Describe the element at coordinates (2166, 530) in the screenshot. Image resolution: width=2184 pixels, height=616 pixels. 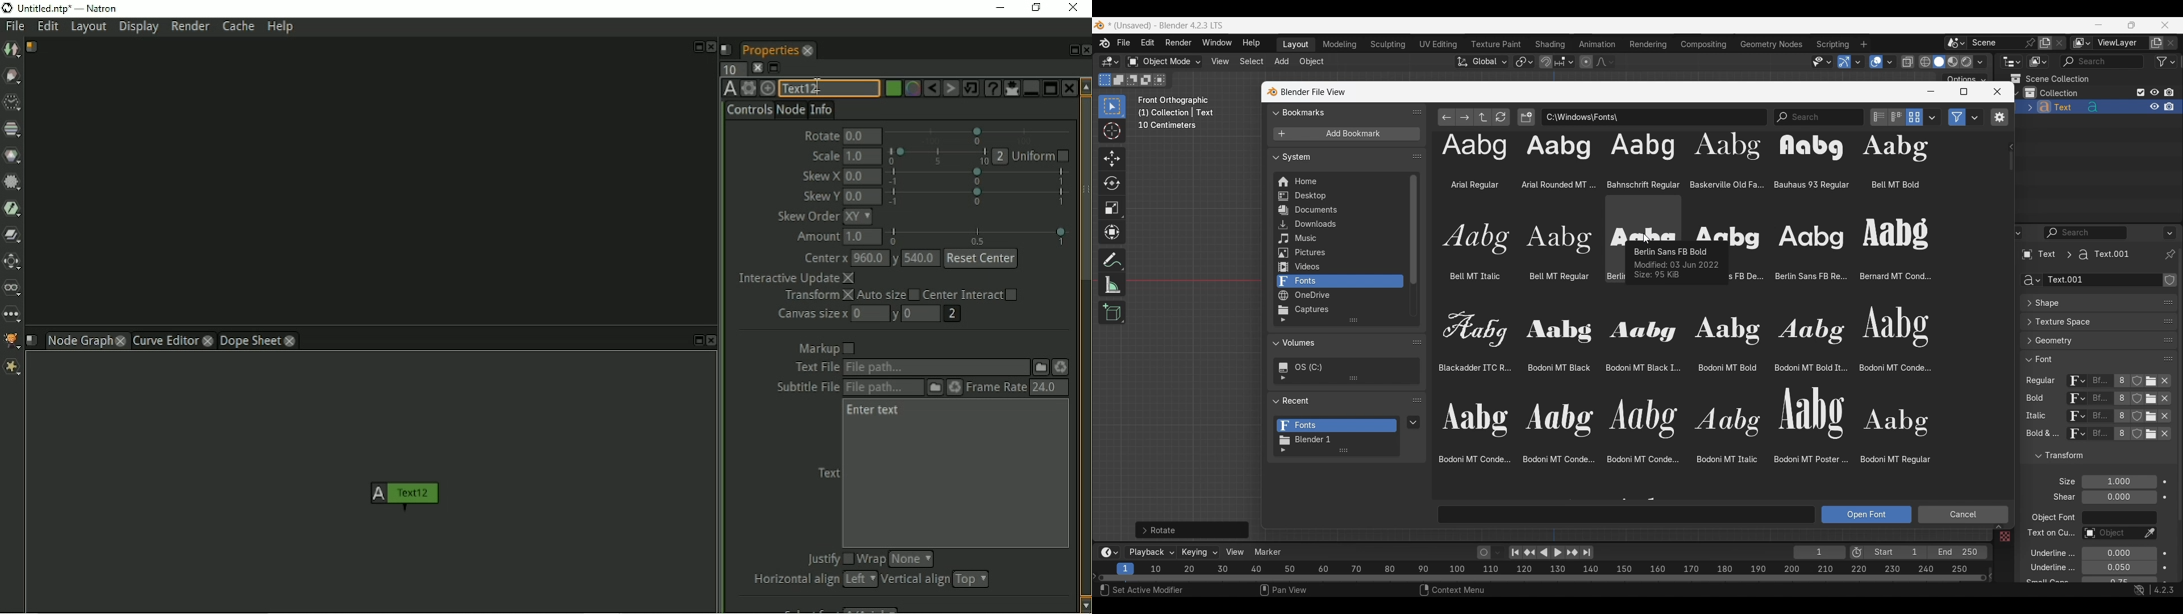
I see `Animate property of respective attribute` at that location.